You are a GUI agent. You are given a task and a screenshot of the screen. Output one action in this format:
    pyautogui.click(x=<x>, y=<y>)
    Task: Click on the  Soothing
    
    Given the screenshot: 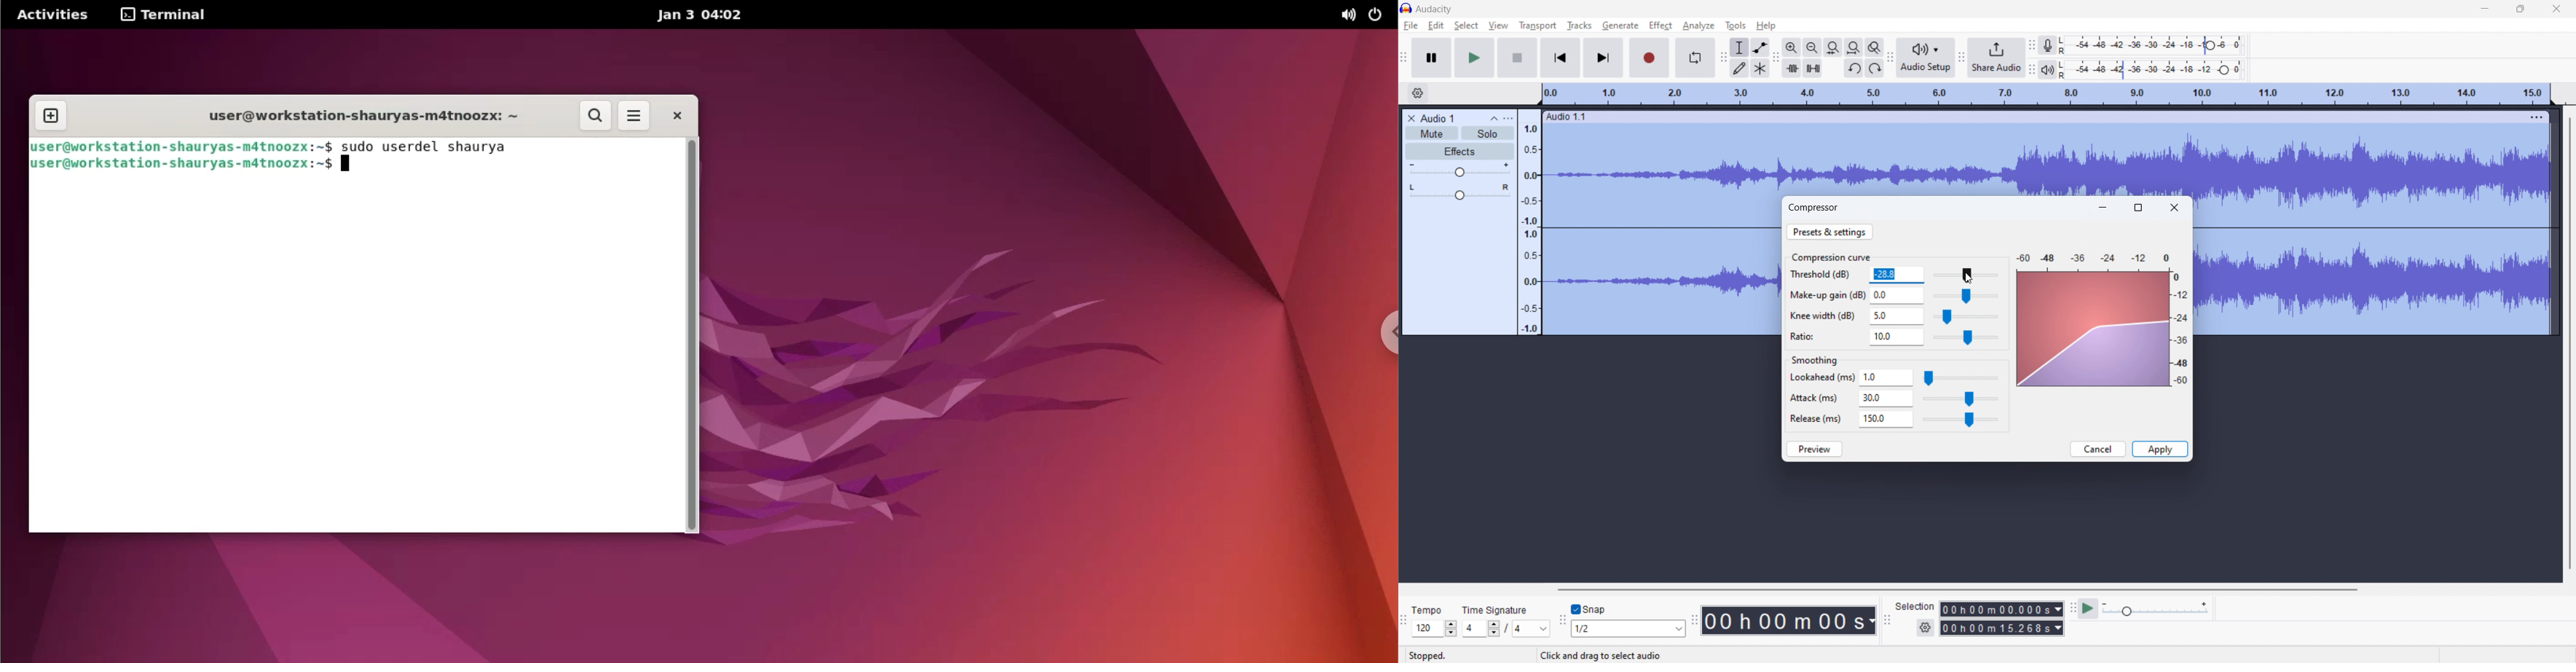 What is the action you would take?
    pyautogui.click(x=1821, y=358)
    